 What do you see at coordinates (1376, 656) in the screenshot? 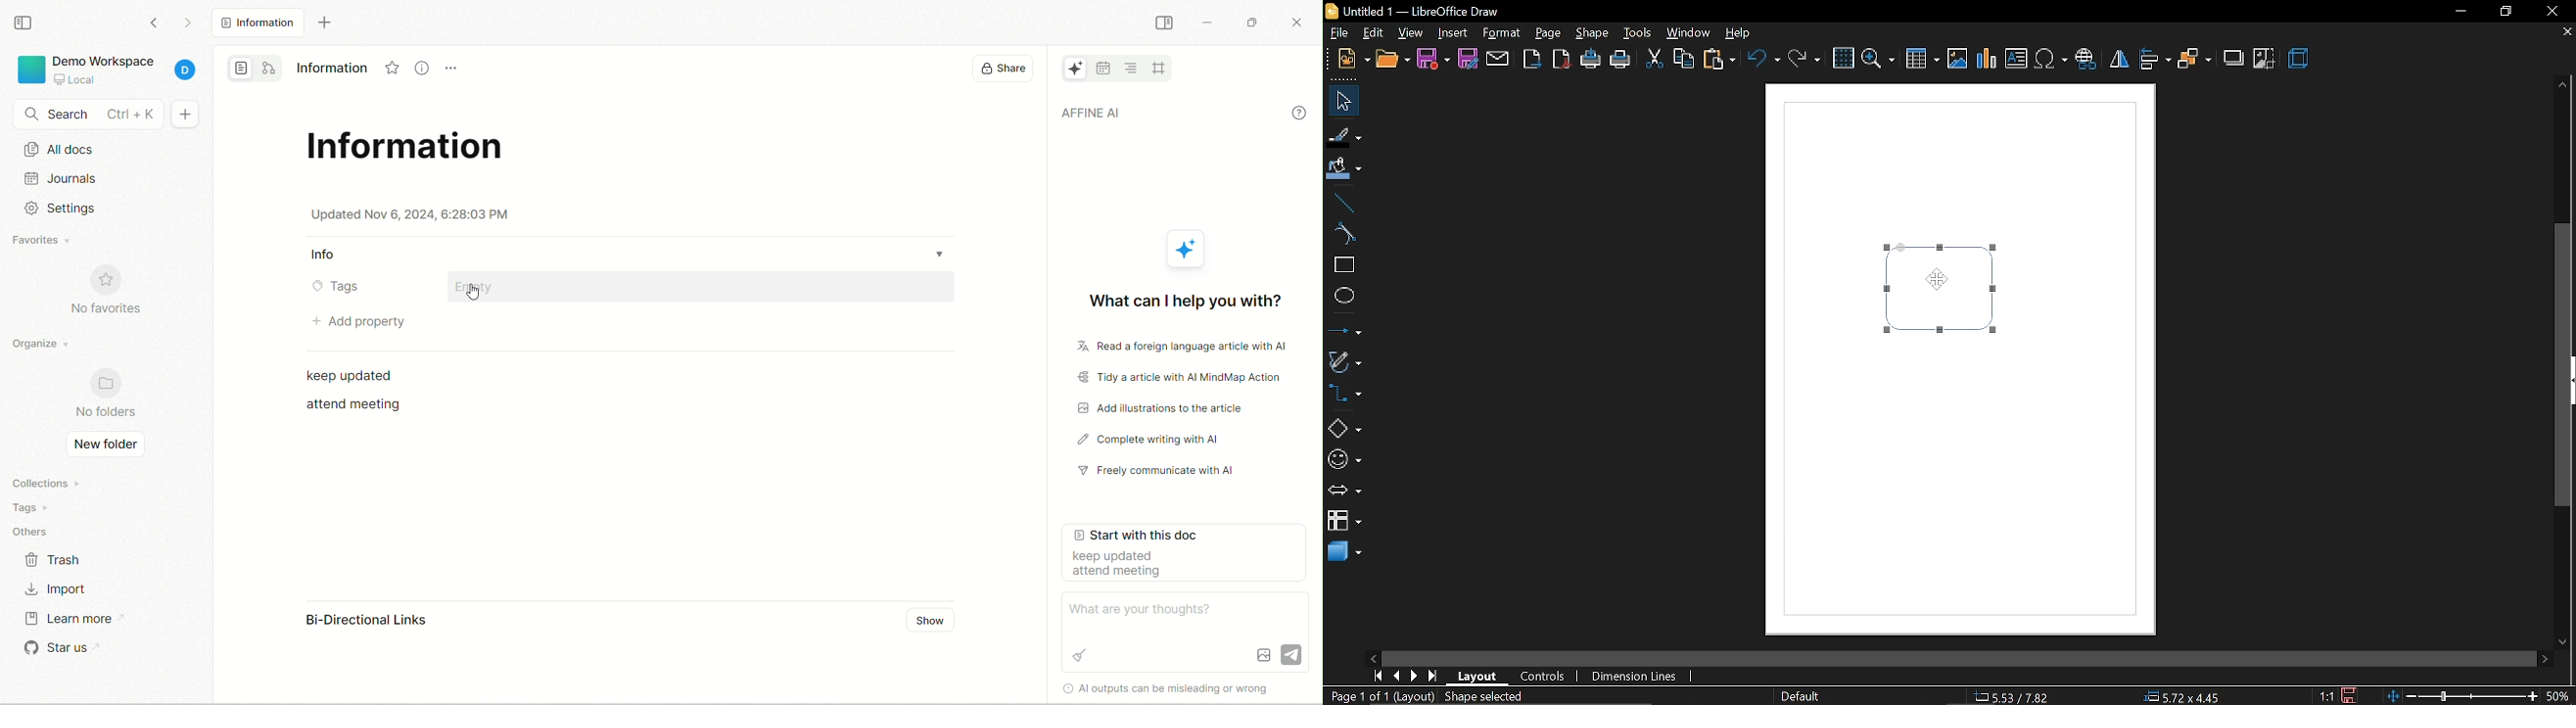
I see `move left` at bounding box center [1376, 656].